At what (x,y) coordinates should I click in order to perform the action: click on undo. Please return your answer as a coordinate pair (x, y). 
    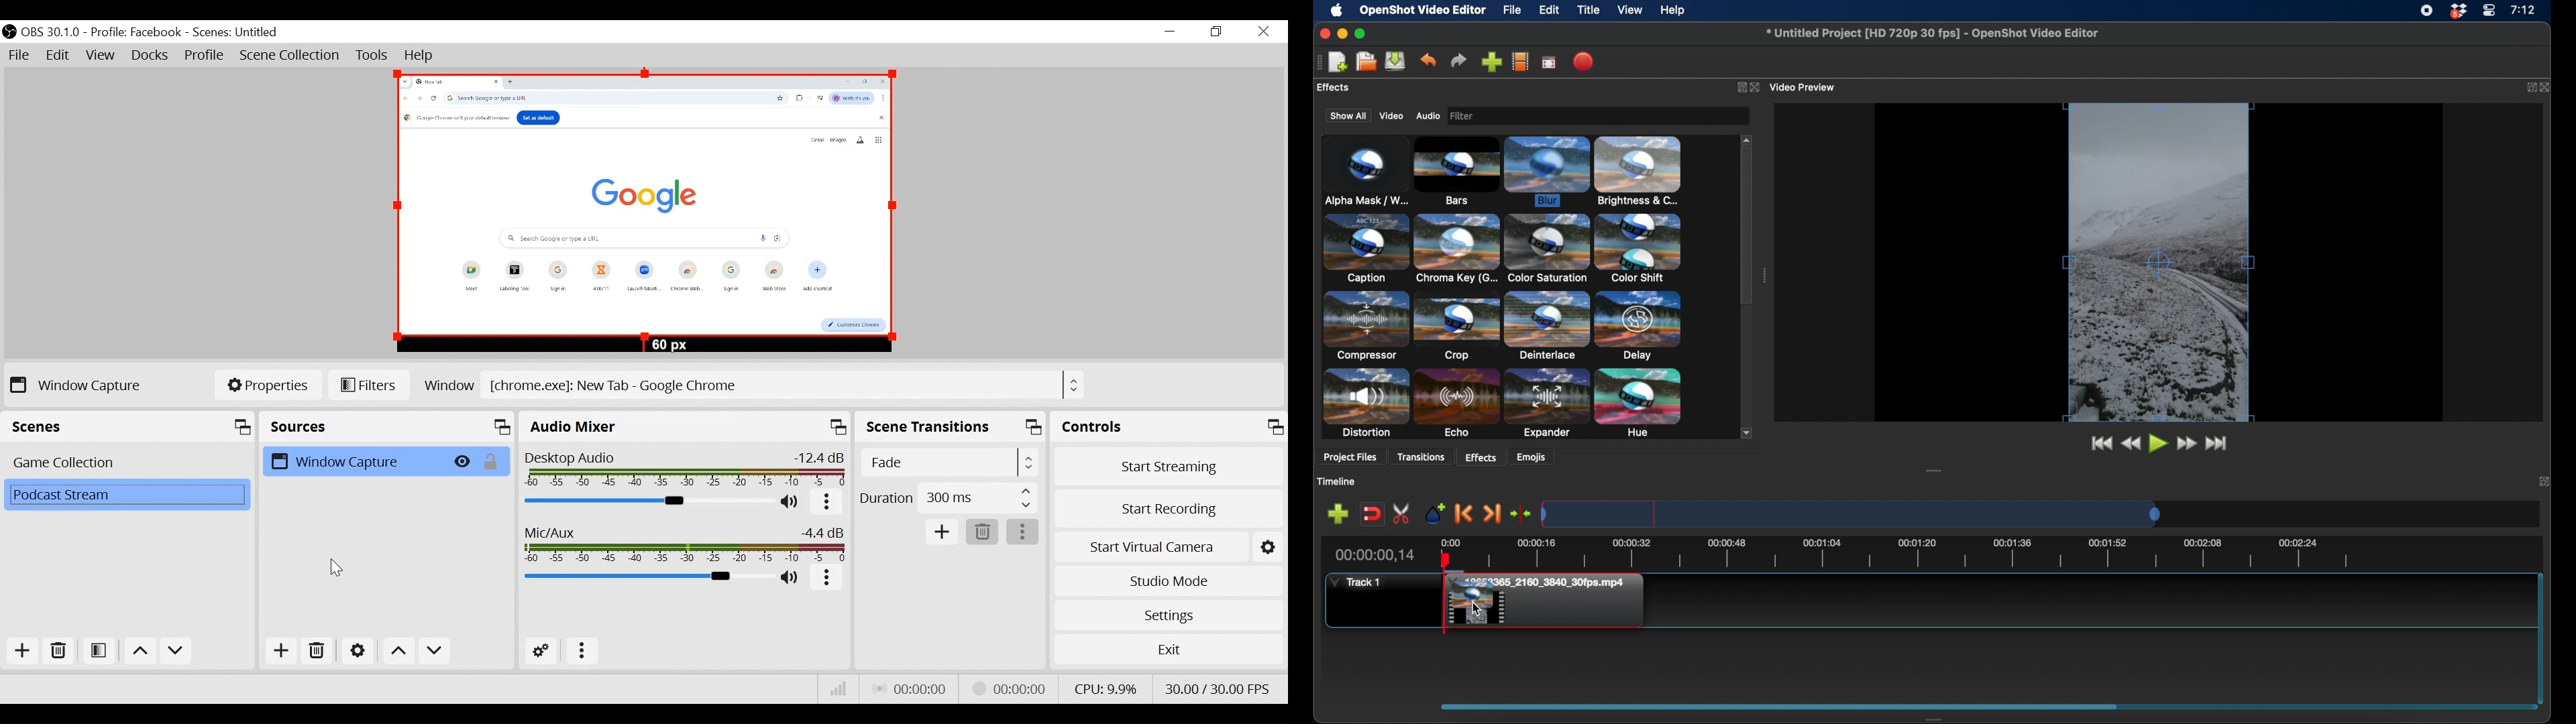
    Looking at the image, I should click on (1428, 60).